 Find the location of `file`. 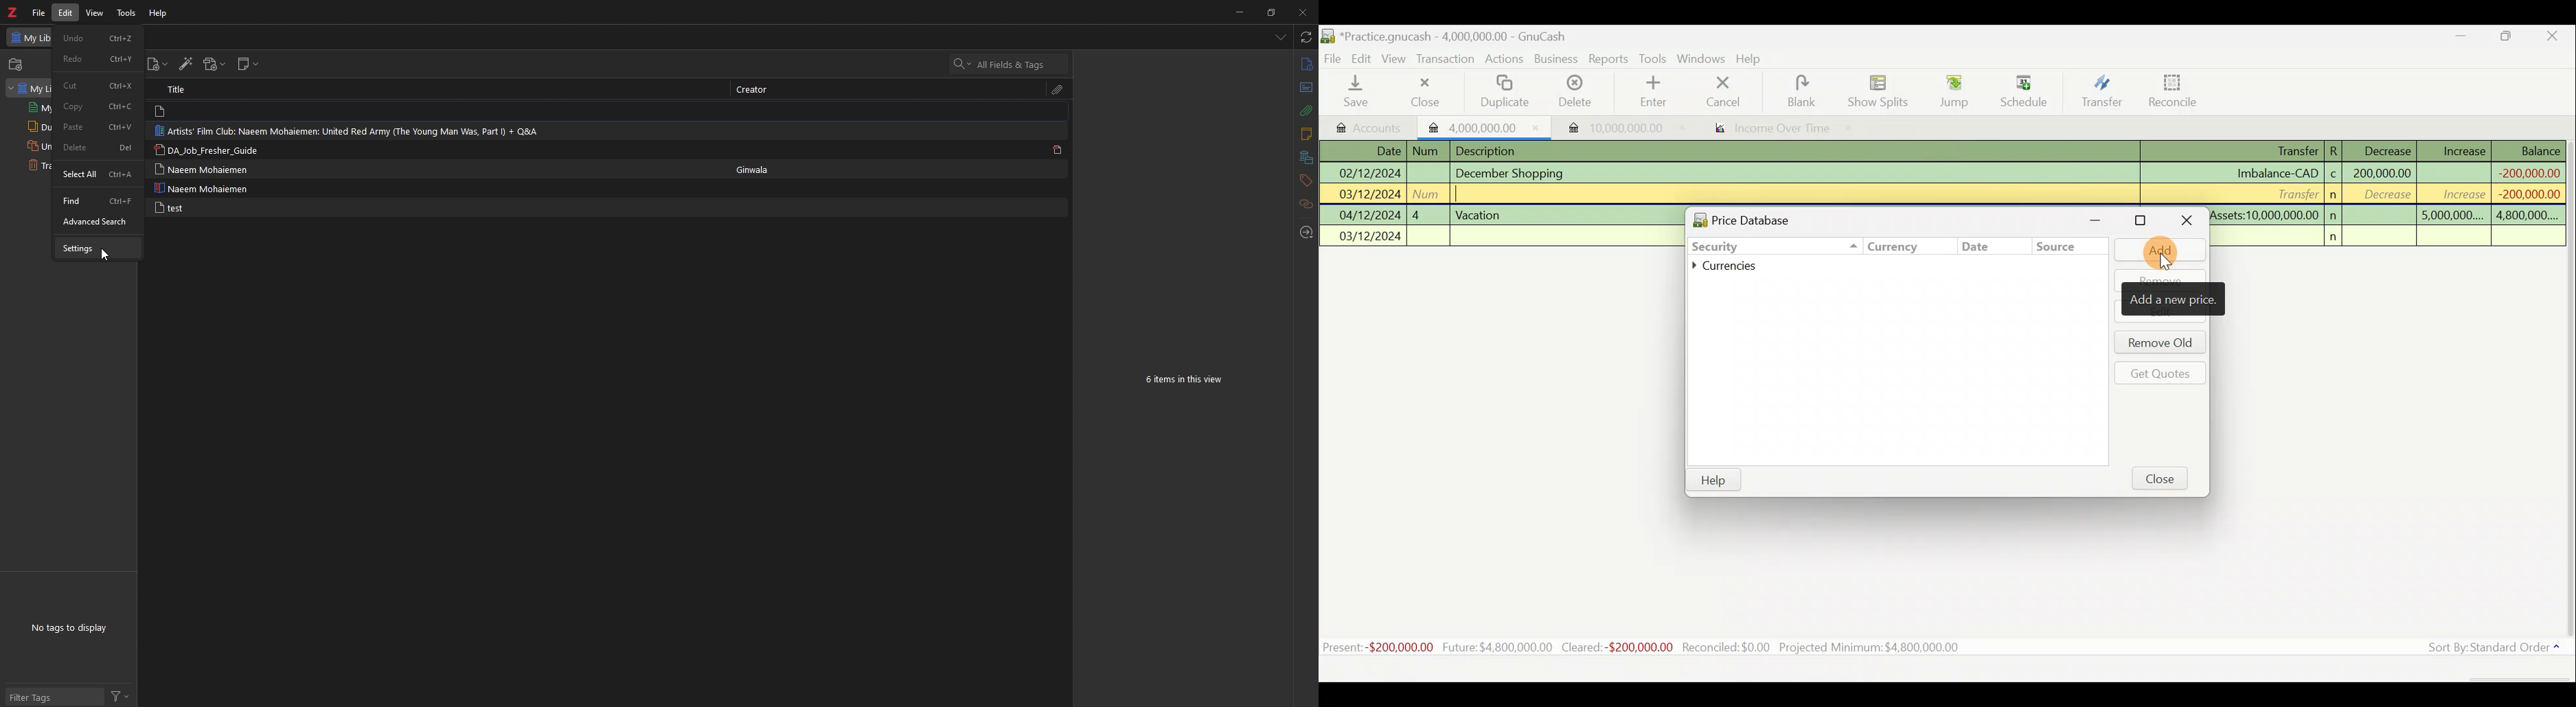

file is located at coordinates (38, 12).